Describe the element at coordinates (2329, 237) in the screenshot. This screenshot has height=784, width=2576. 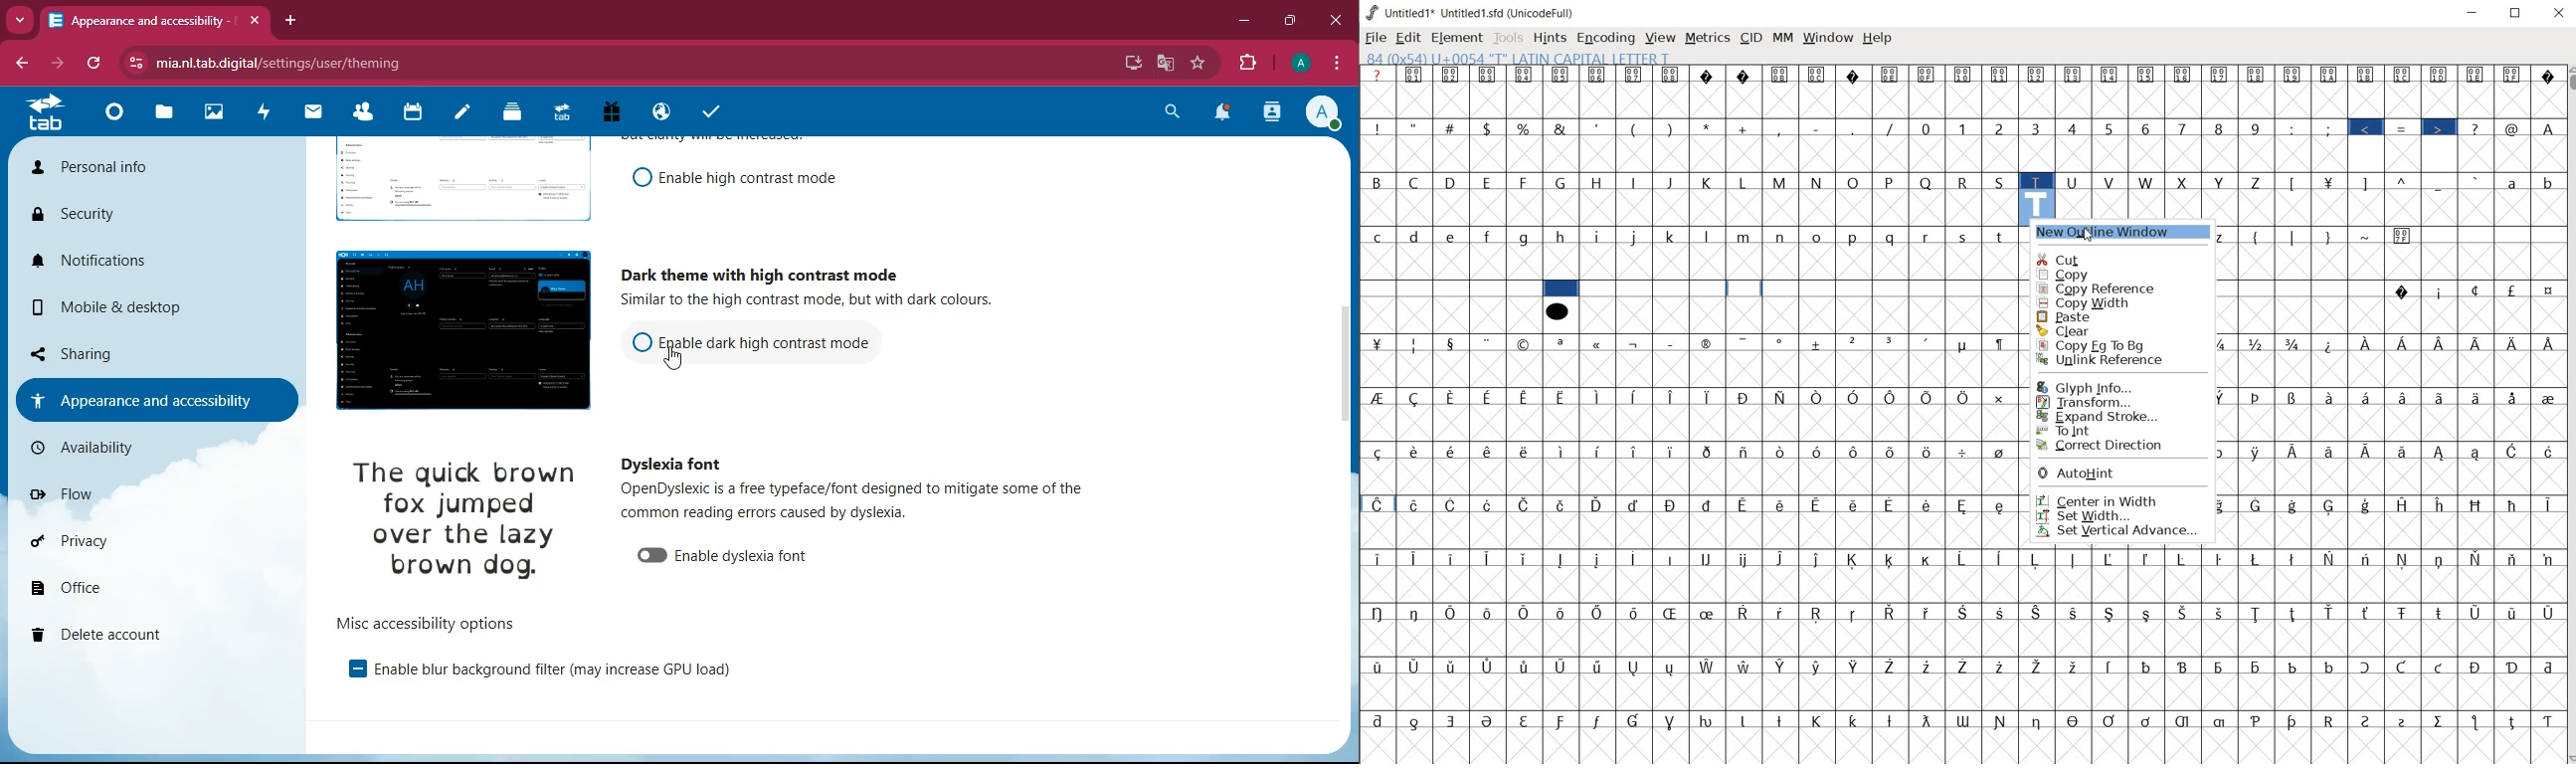
I see `)` at that location.